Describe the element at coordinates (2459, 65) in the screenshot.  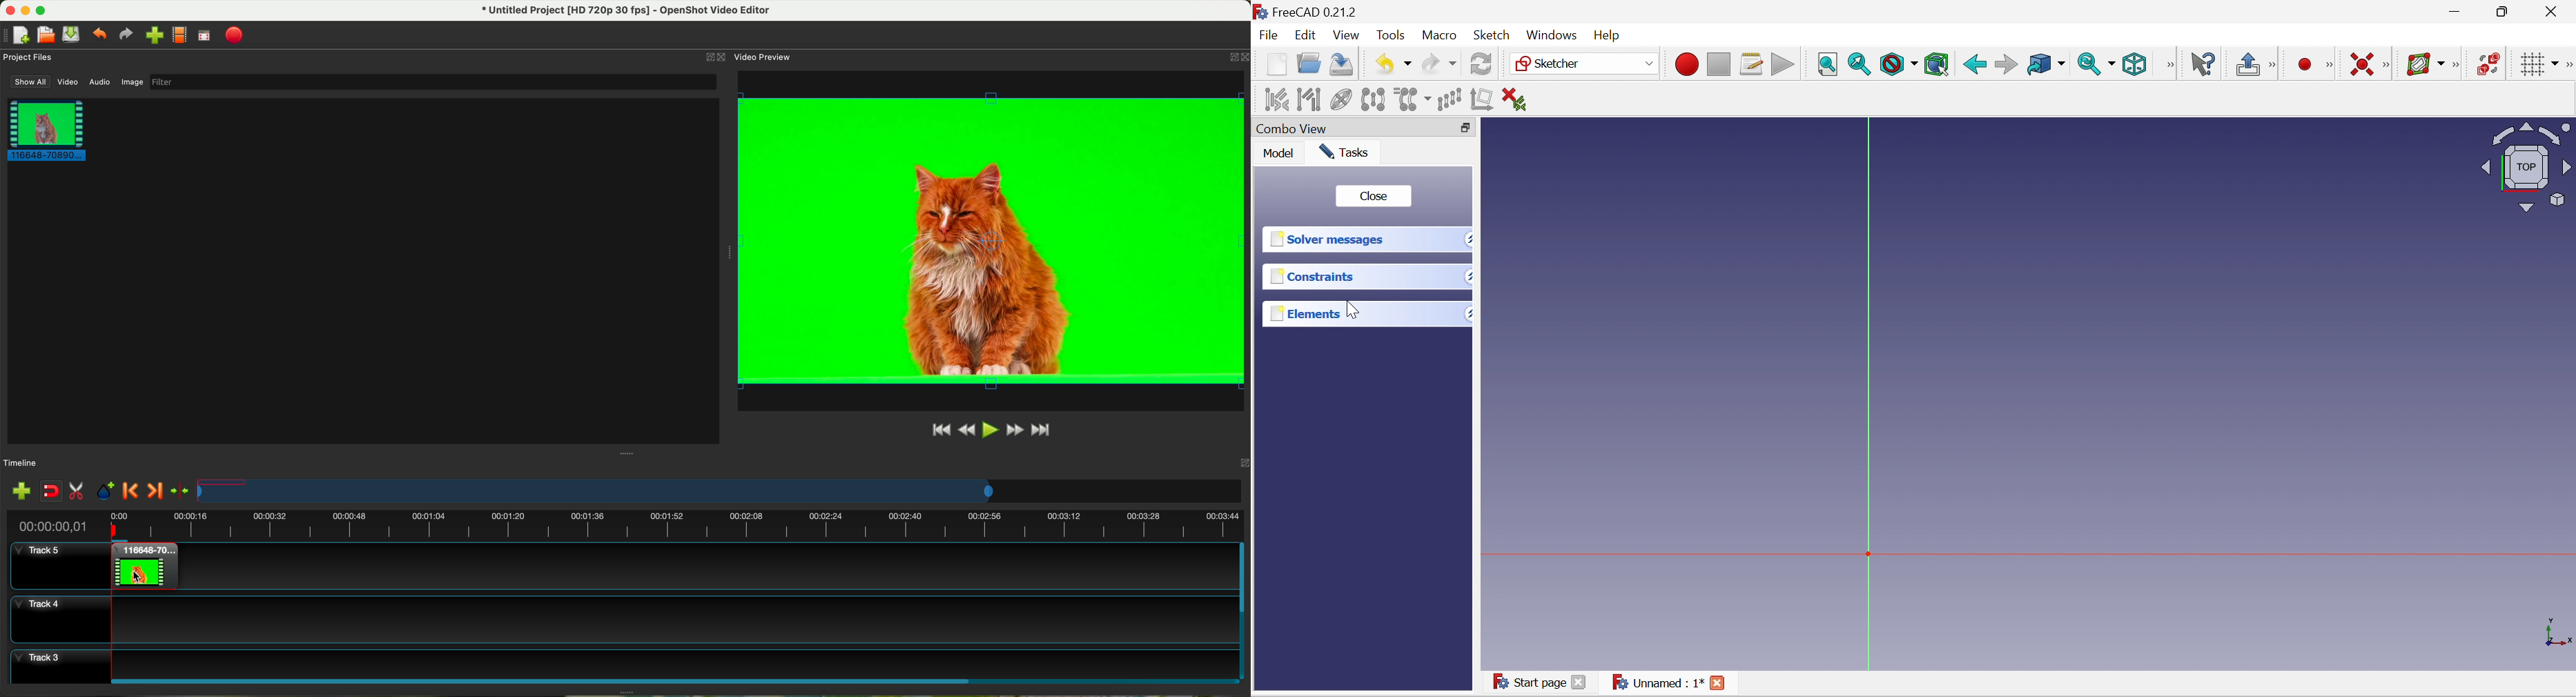
I see `Sketcher B-spline tools` at that location.